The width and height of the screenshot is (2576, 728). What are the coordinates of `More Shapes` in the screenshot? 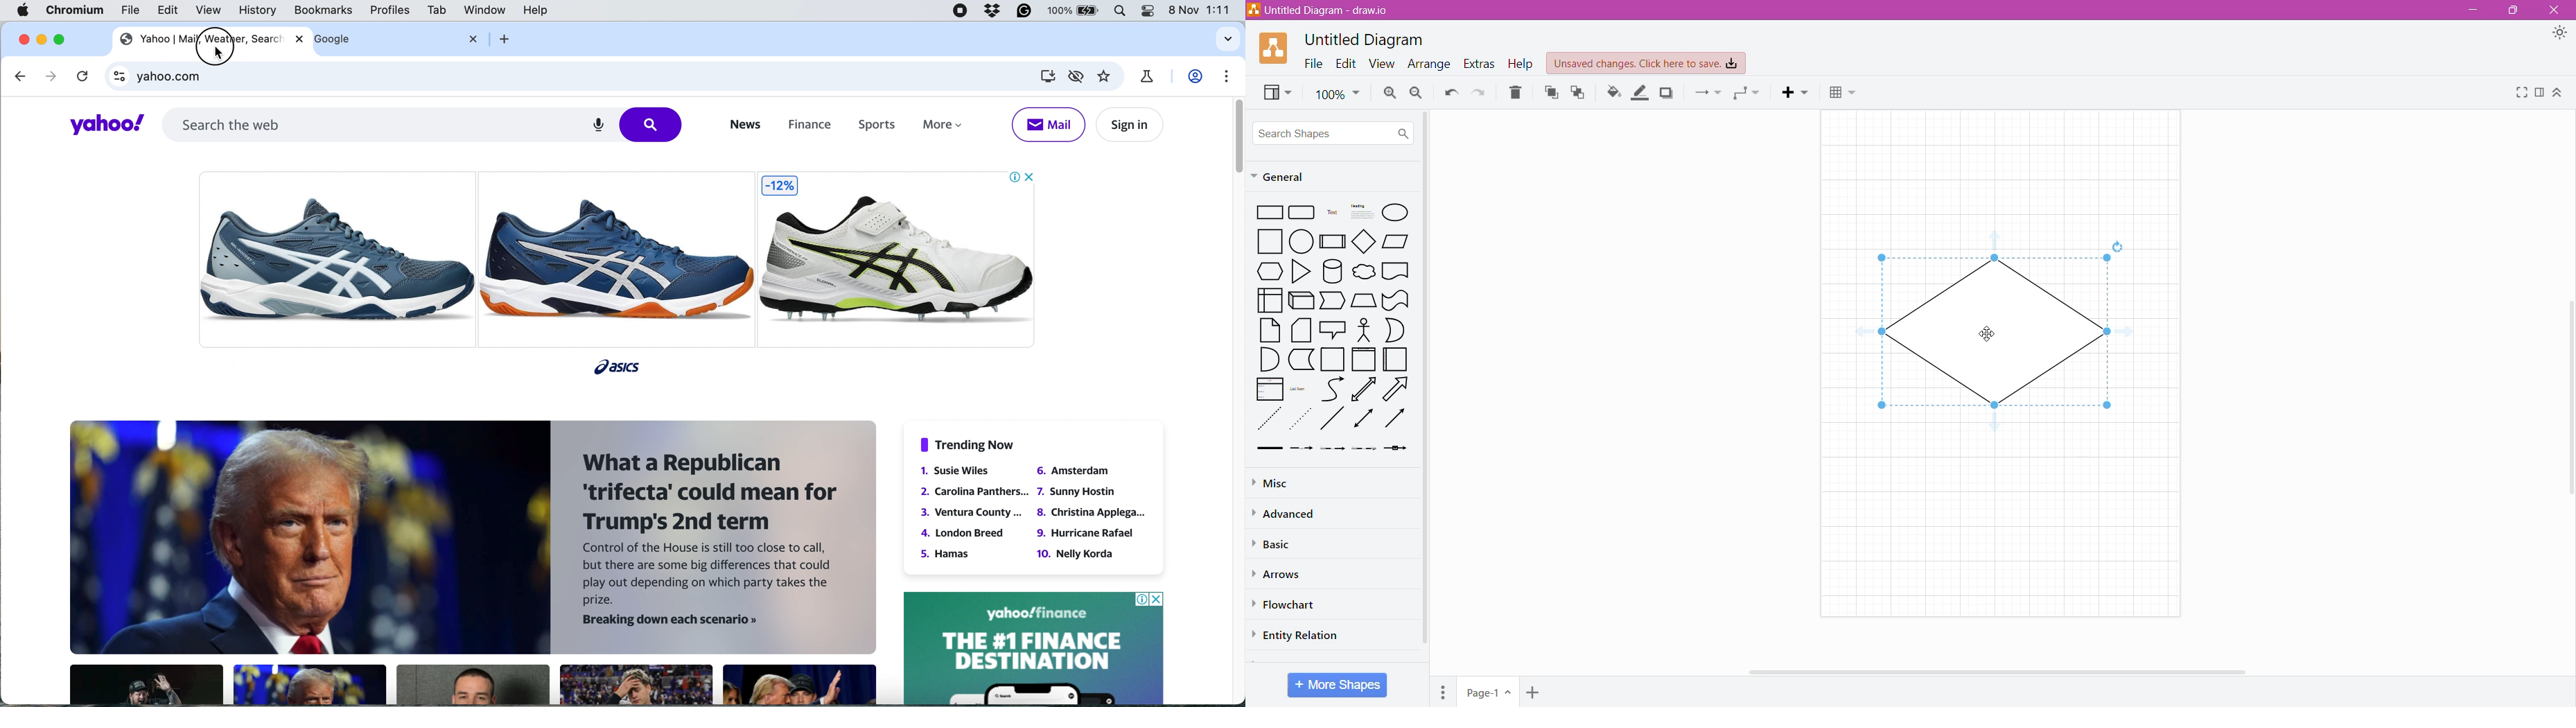 It's located at (1338, 685).